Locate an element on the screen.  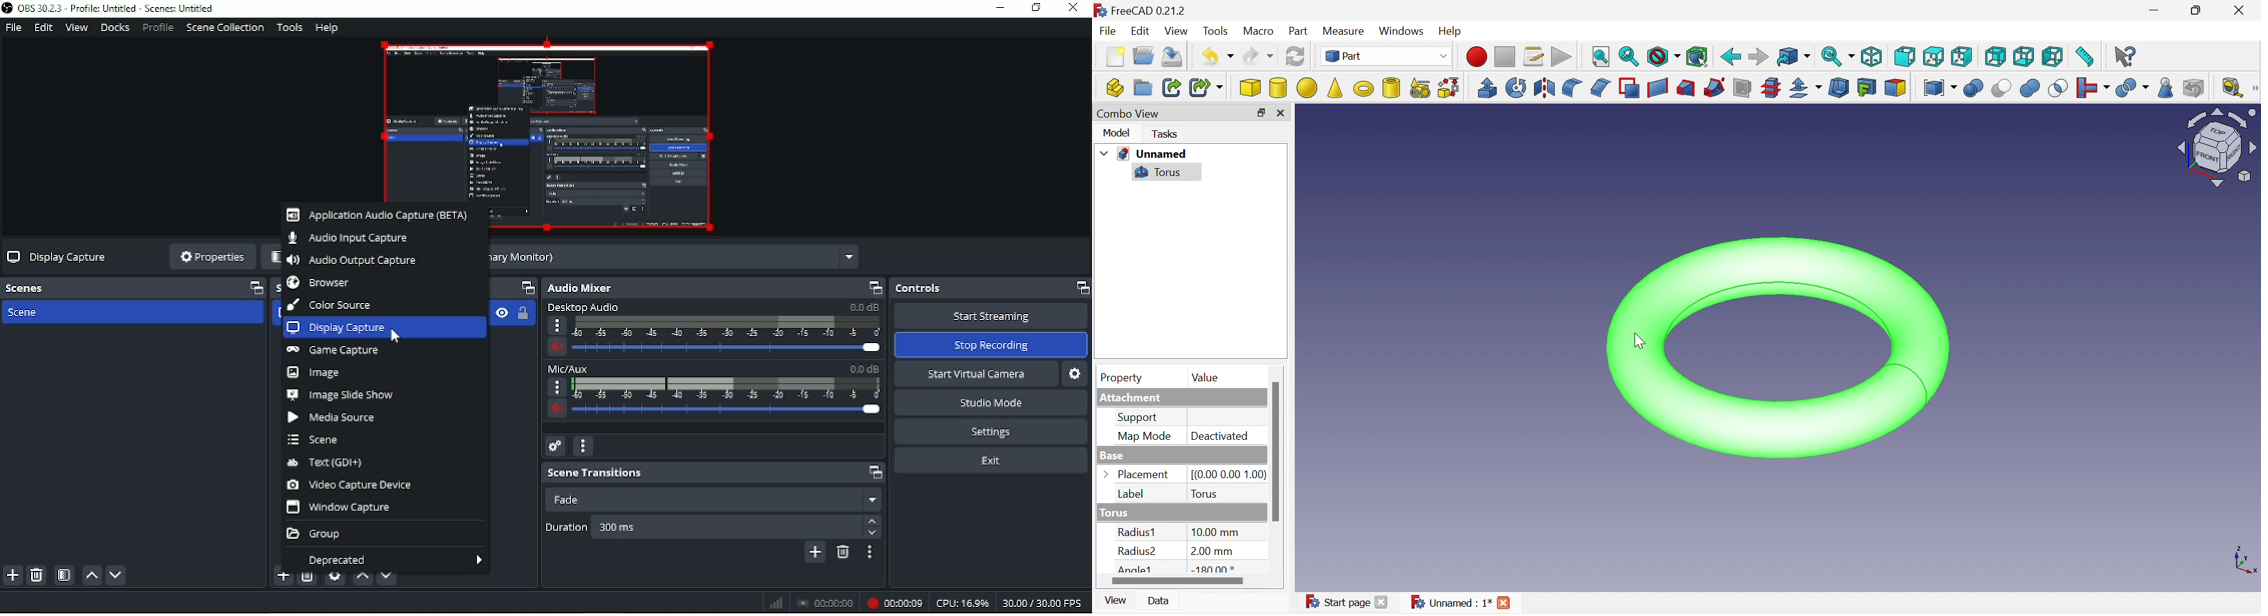
Exit is located at coordinates (991, 461).